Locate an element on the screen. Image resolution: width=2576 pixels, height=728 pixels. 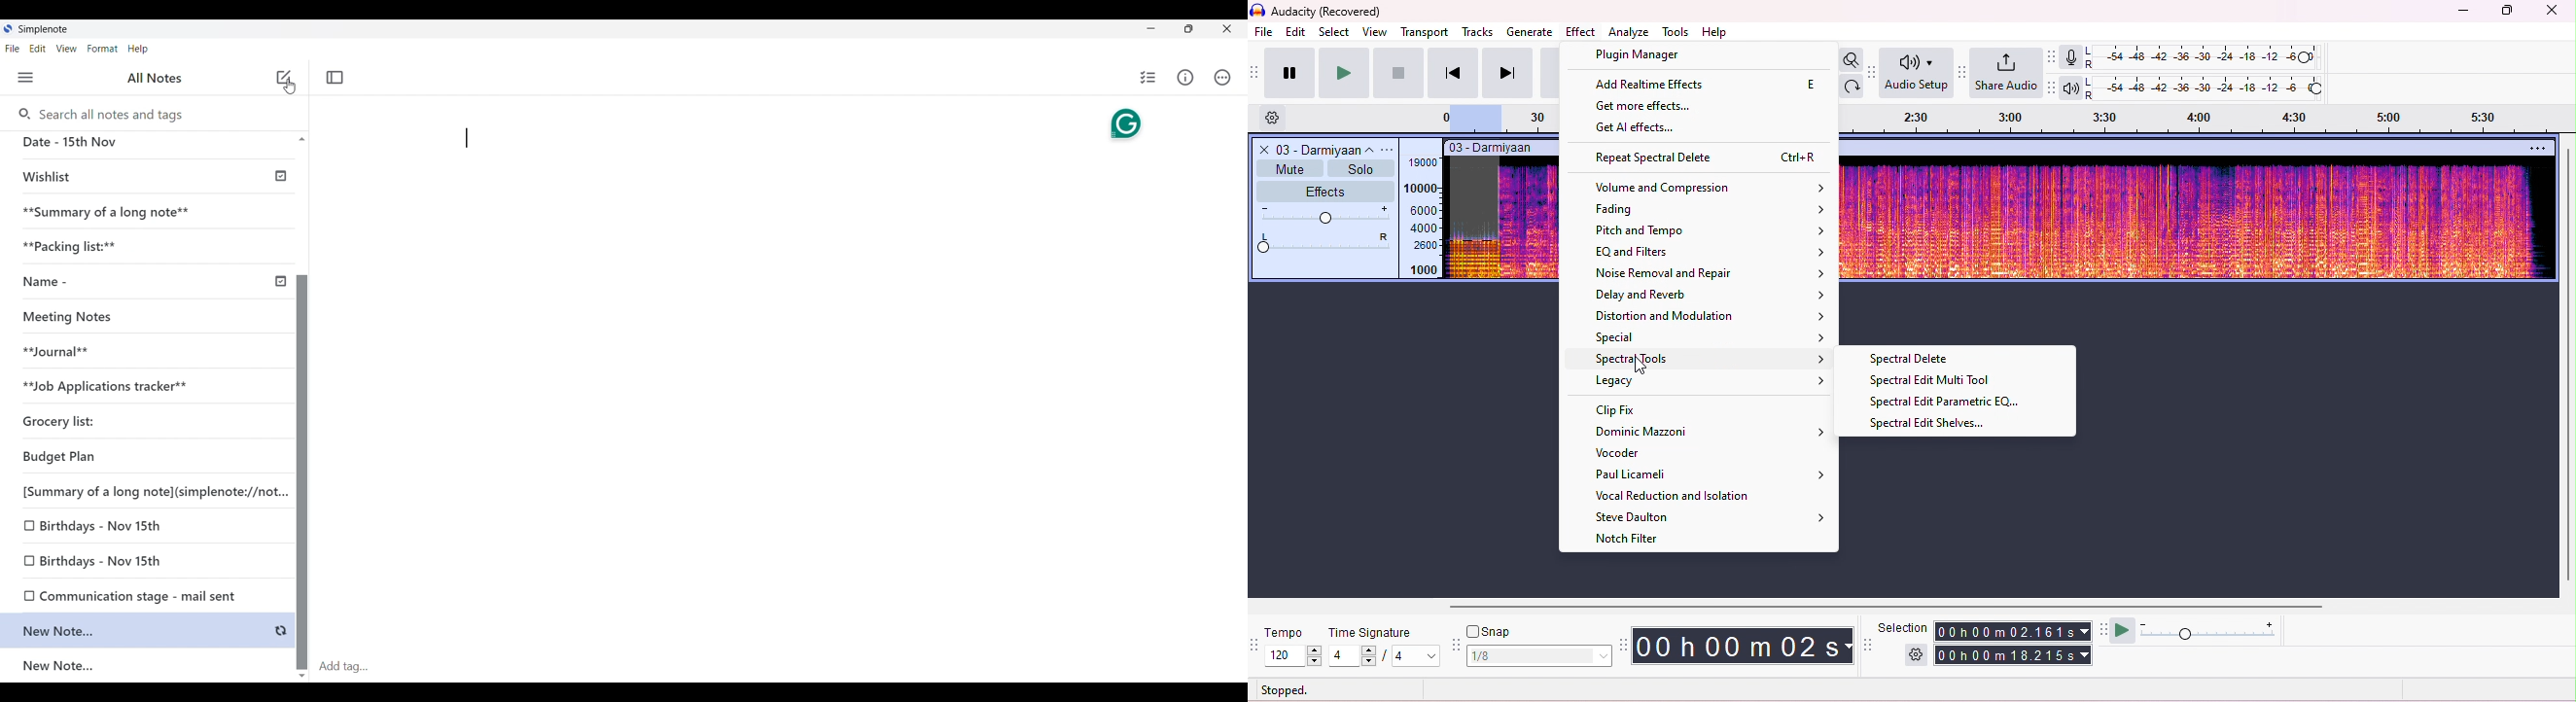
Date - 15th Nov is located at coordinates (148, 144).